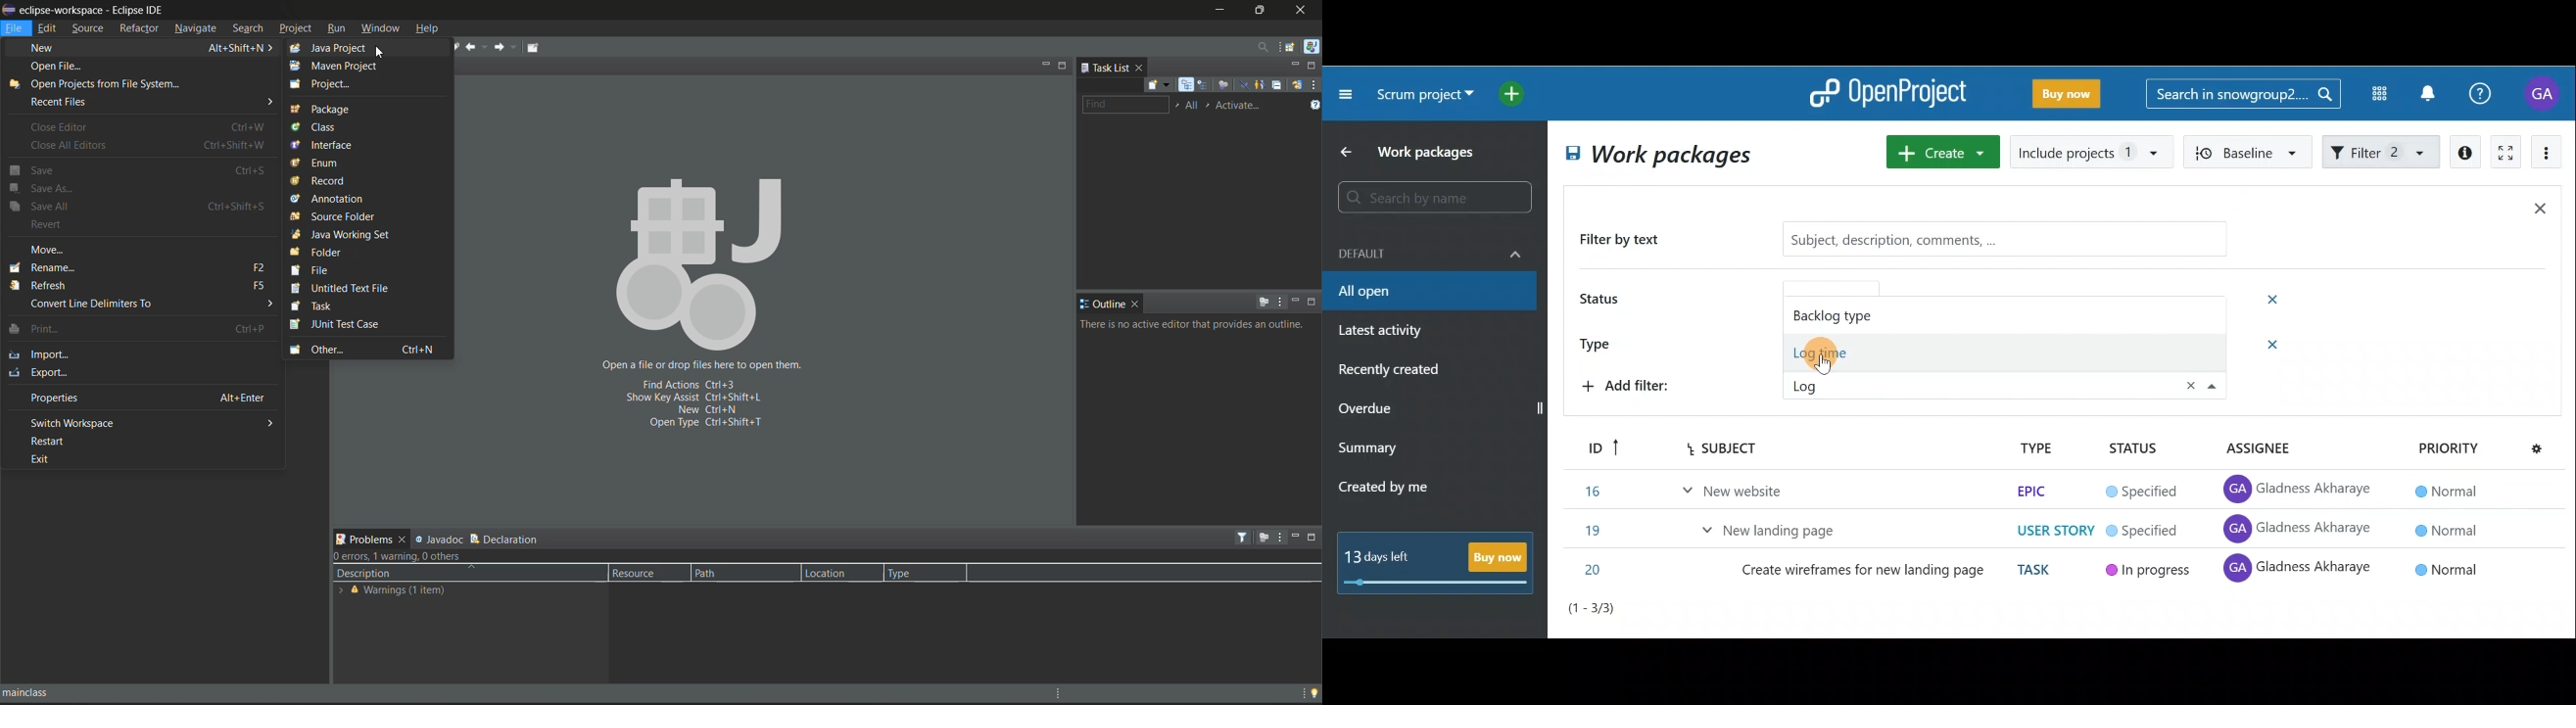 This screenshot has height=728, width=2576. Describe the element at coordinates (2071, 97) in the screenshot. I see `Buy now` at that location.